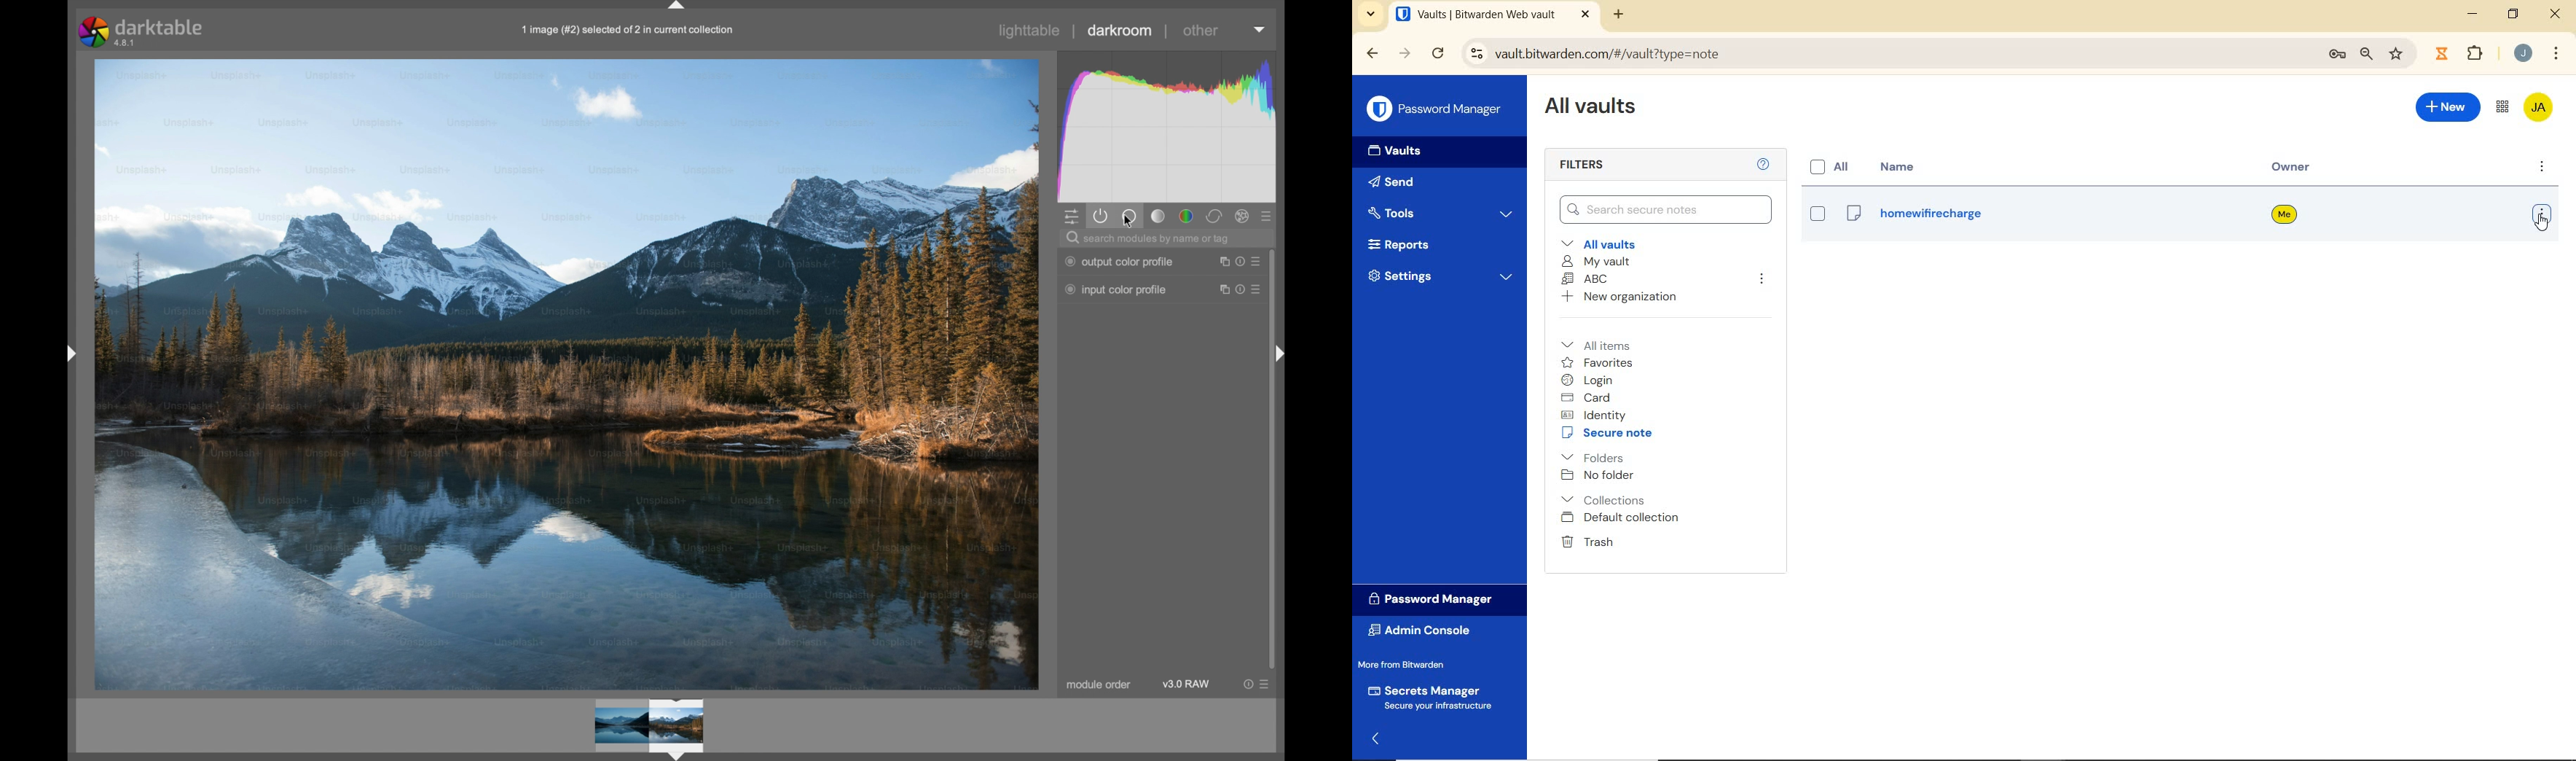  Describe the element at coordinates (1373, 54) in the screenshot. I see `backward` at that location.